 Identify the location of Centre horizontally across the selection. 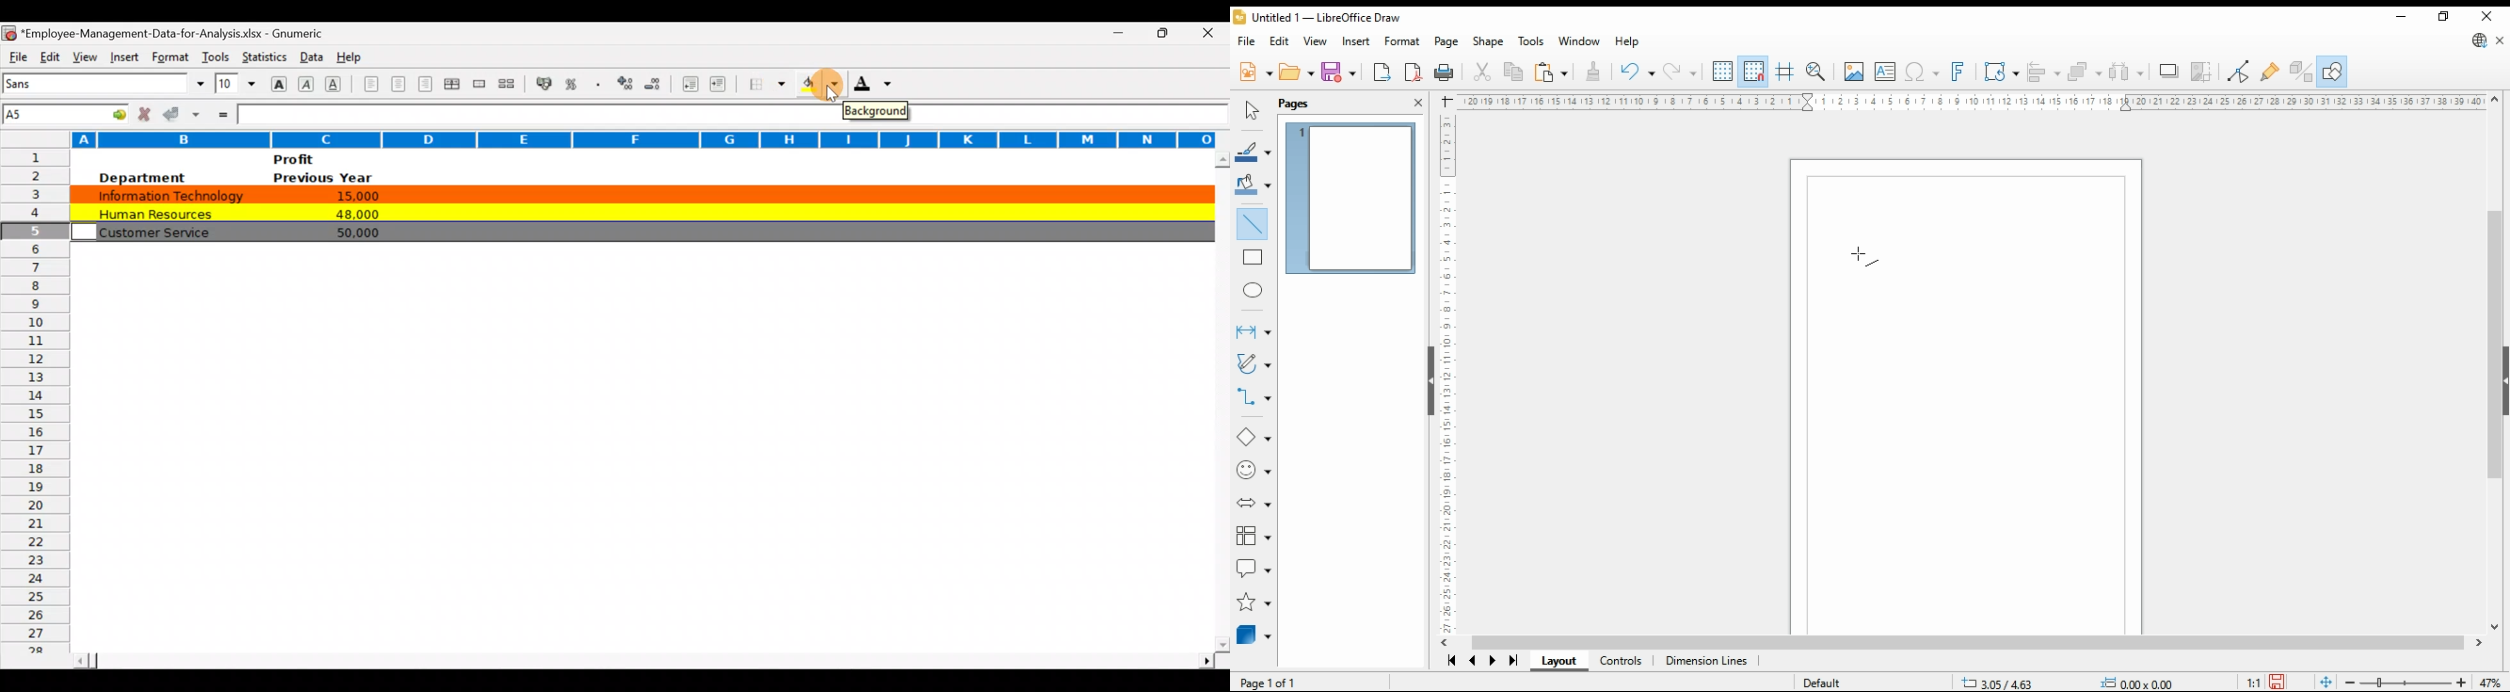
(454, 86).